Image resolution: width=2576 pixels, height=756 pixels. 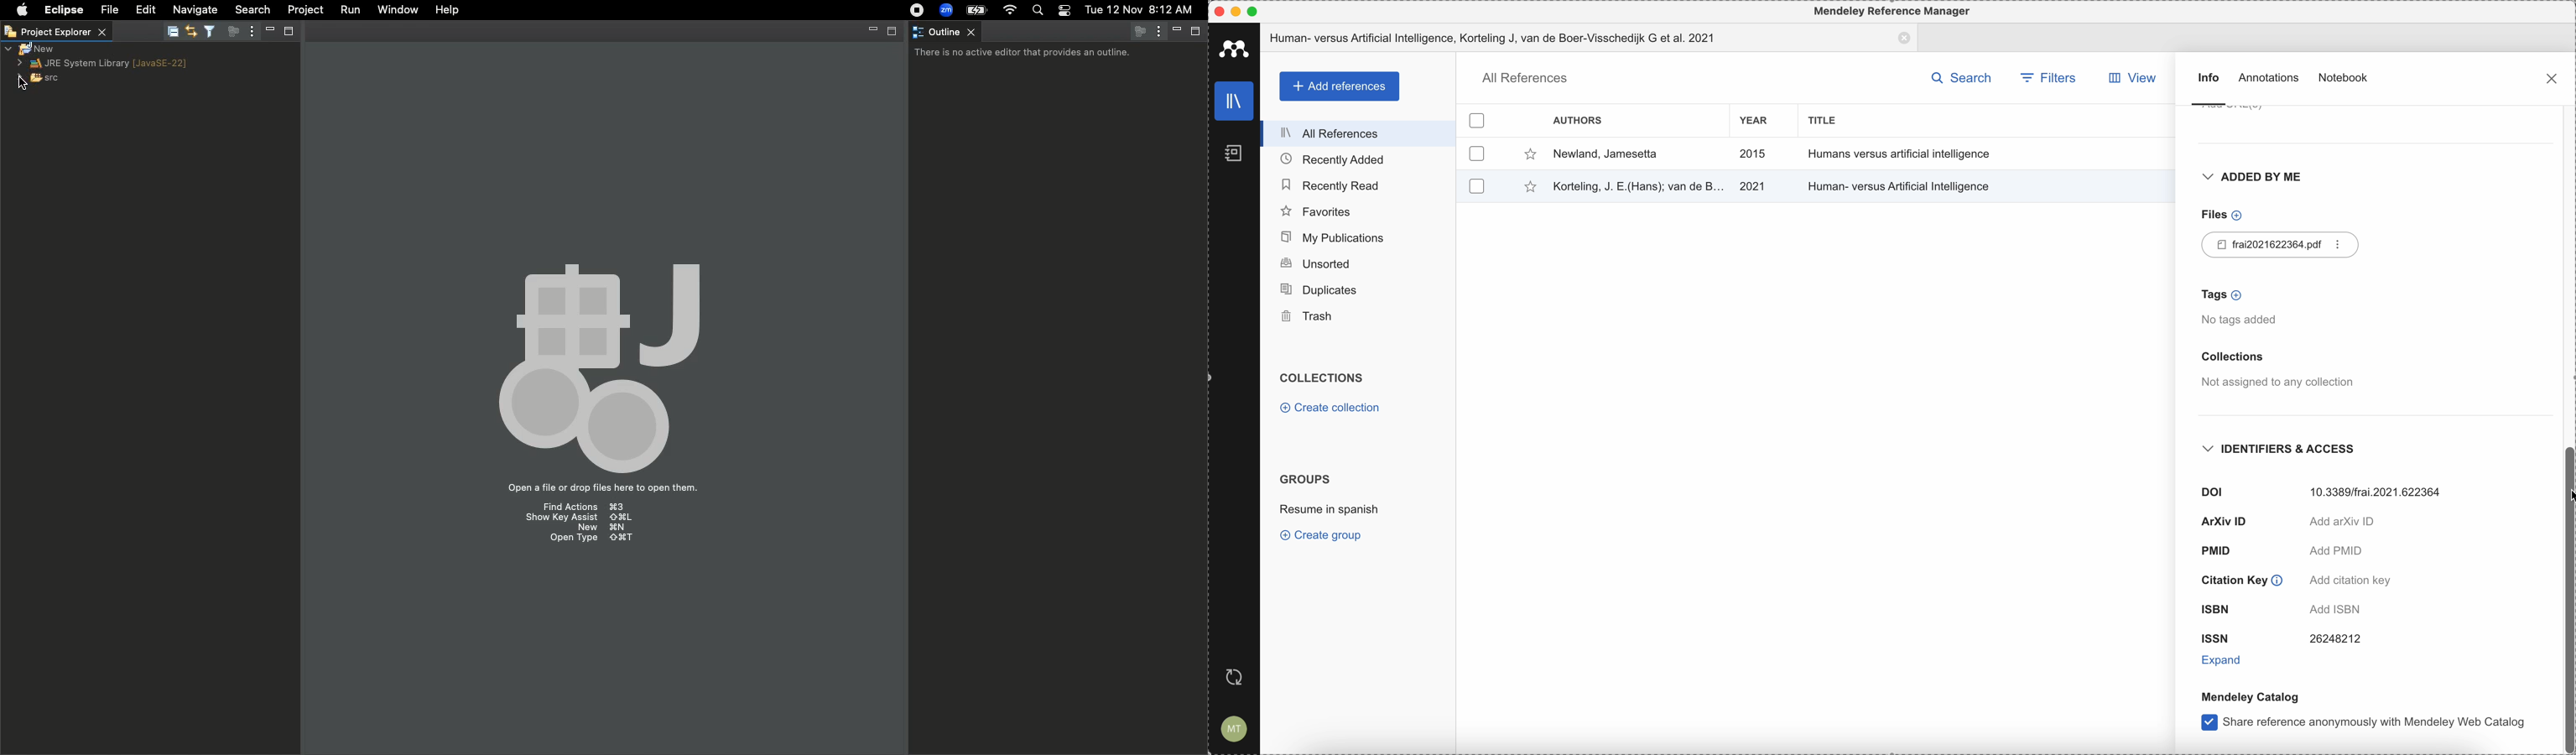 I want to click on library, so click(x=1229, y=98).